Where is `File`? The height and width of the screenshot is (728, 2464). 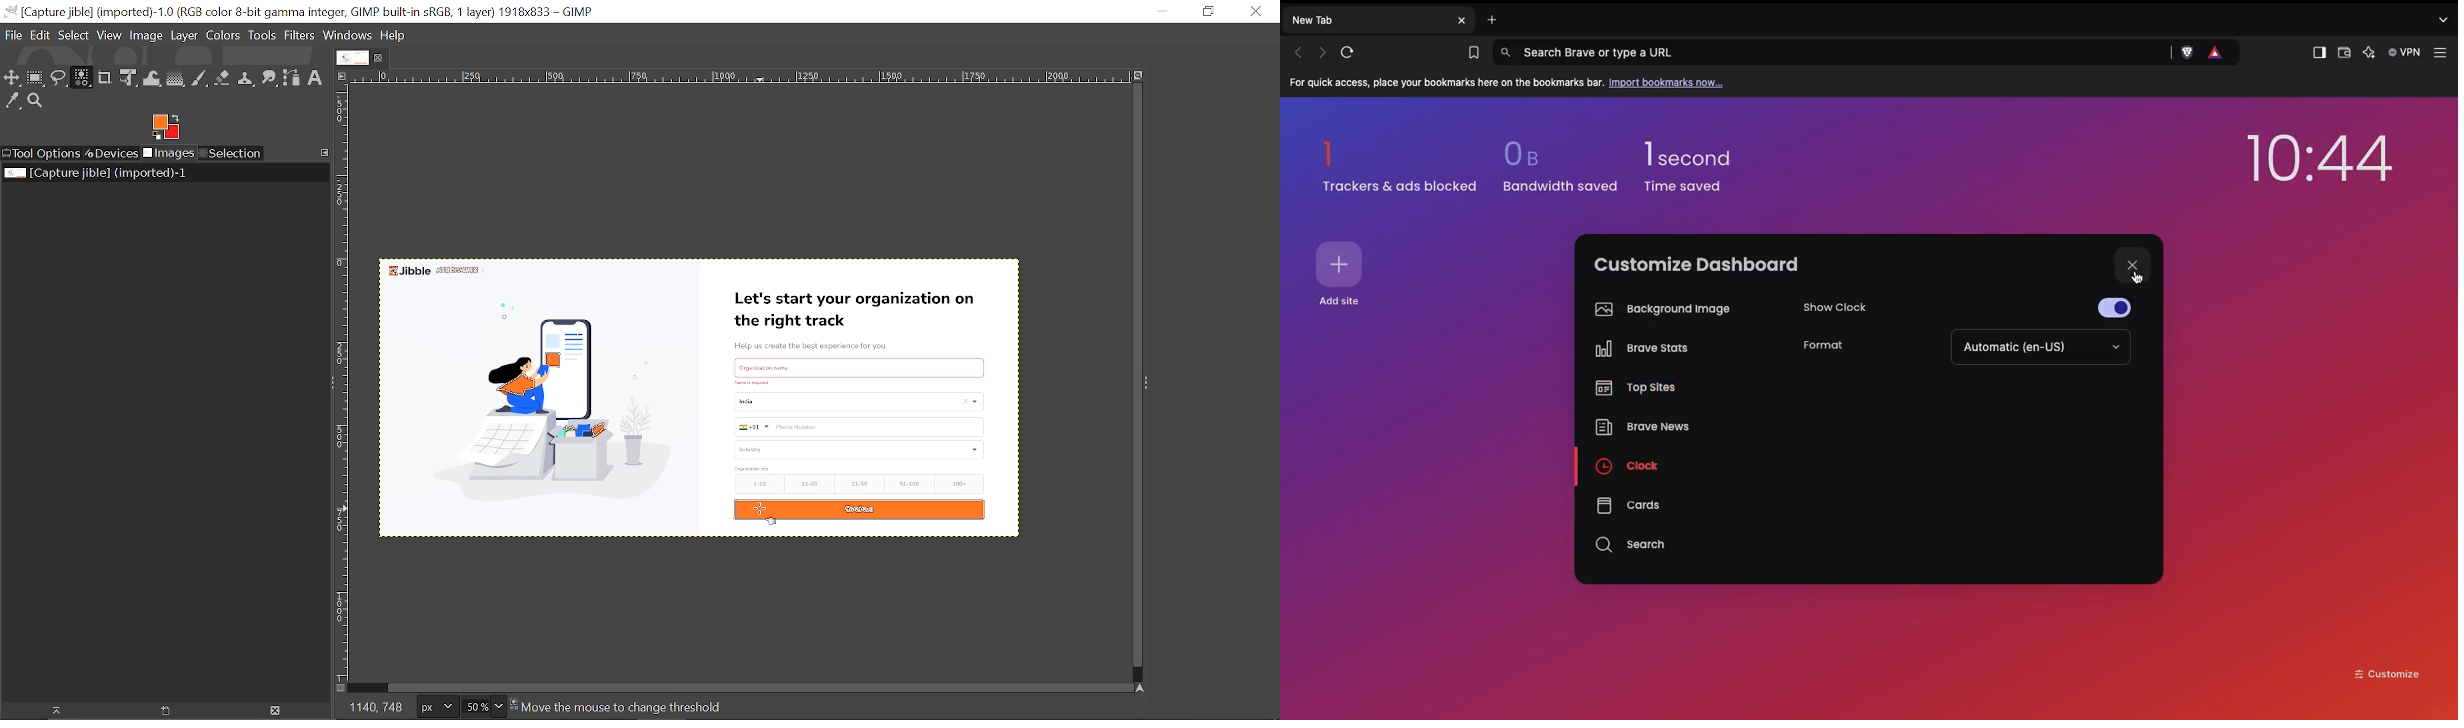
File is located at coordinates (13, 34).